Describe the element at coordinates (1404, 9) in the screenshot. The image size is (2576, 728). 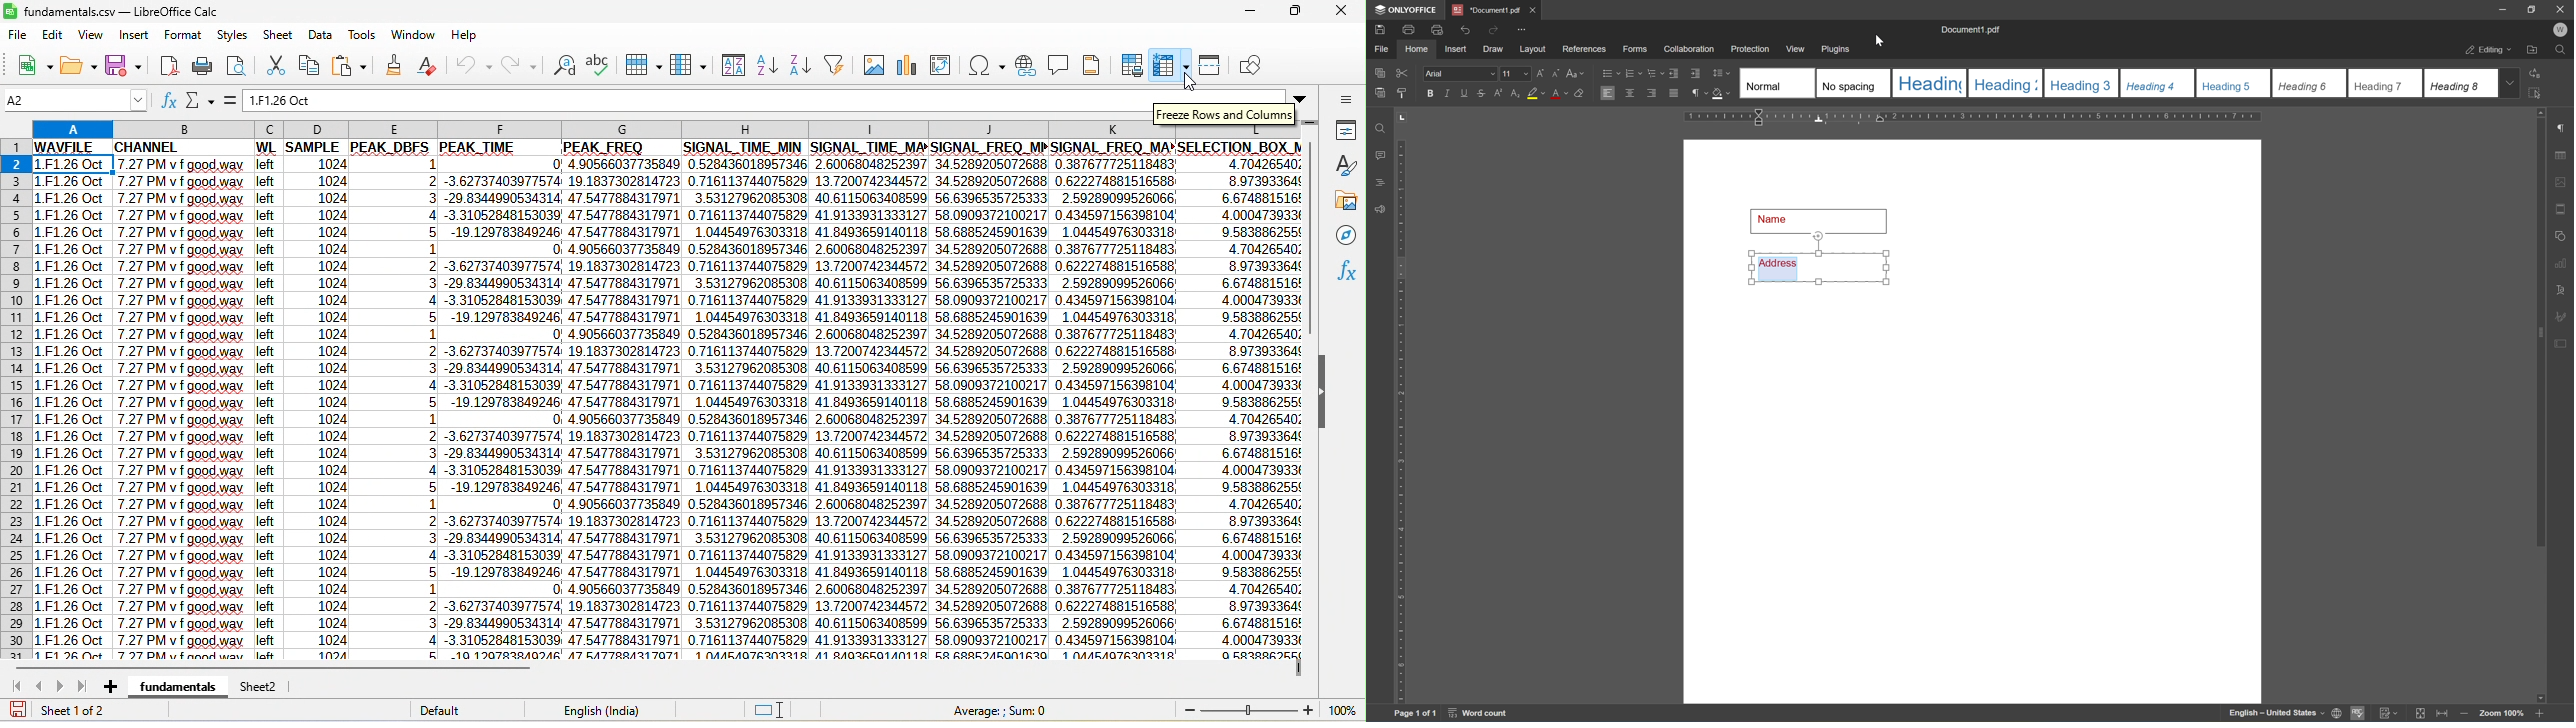
I see `ONLYOFFICE` at that location.